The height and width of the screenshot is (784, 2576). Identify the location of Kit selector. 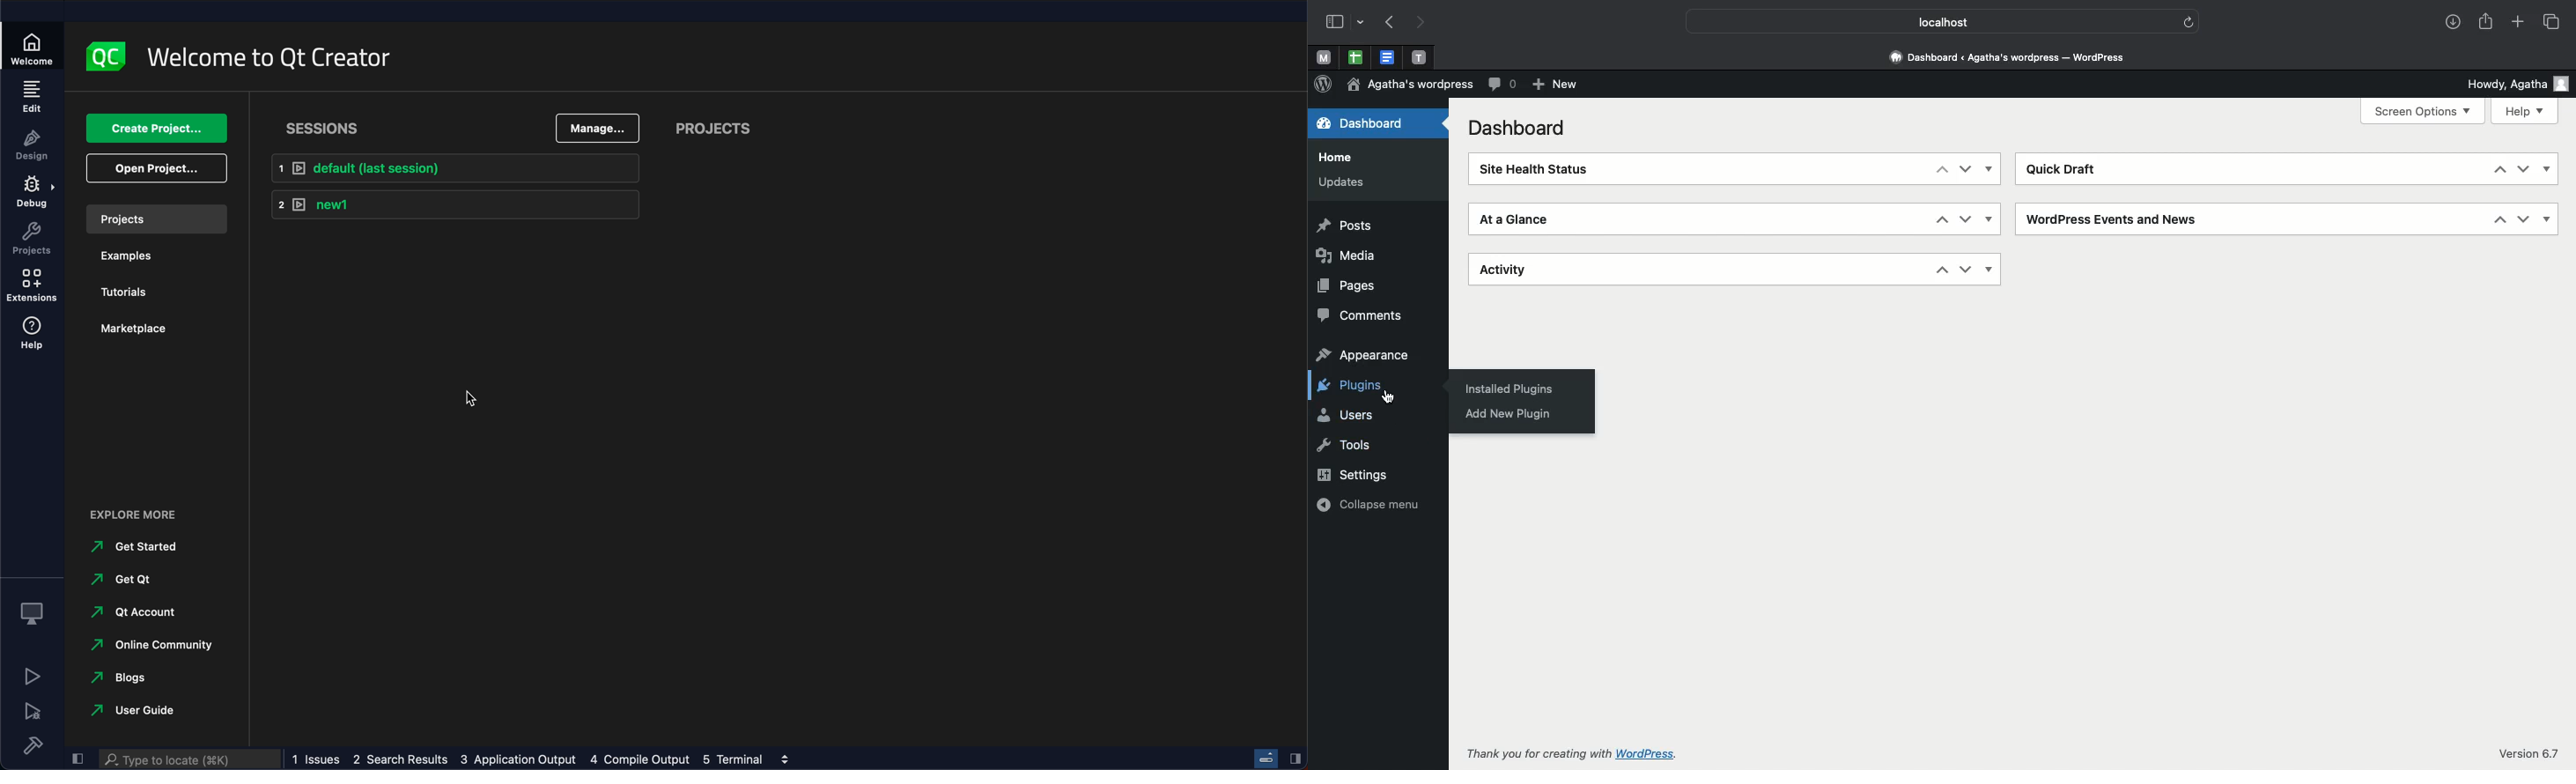
(31, 609).